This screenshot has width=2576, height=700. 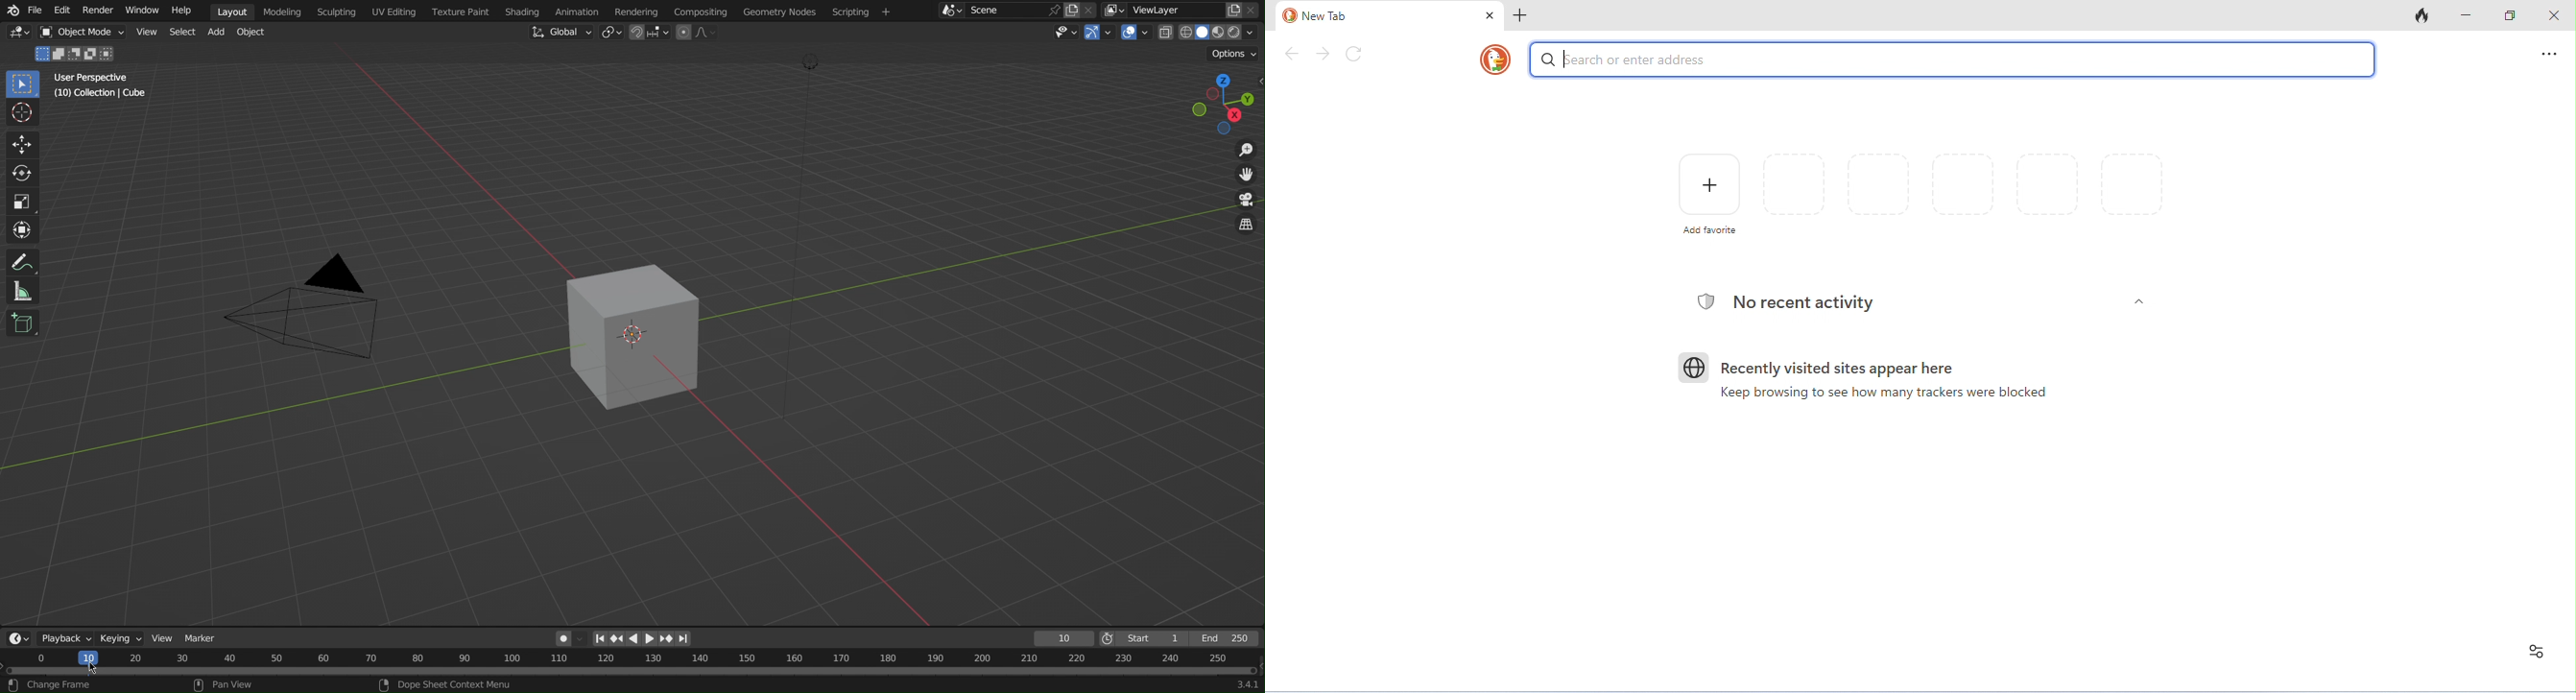 What do you see at coordinates (145, 31) in the screenshot?
I see `` at bounding box center [145, 31].